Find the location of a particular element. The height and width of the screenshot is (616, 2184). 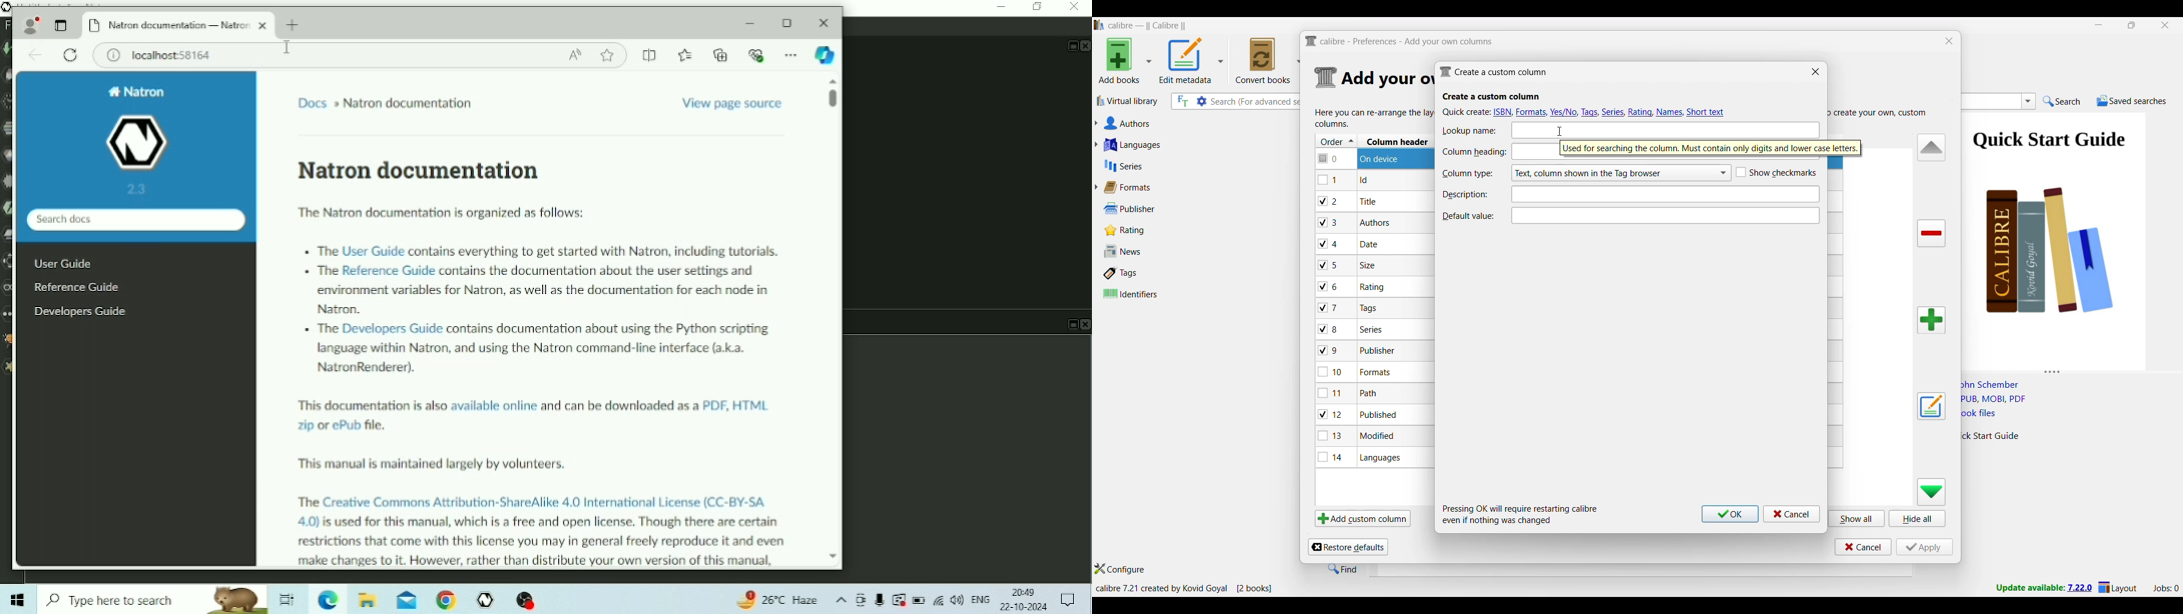

Software name is located at coordinates (1148, 26).